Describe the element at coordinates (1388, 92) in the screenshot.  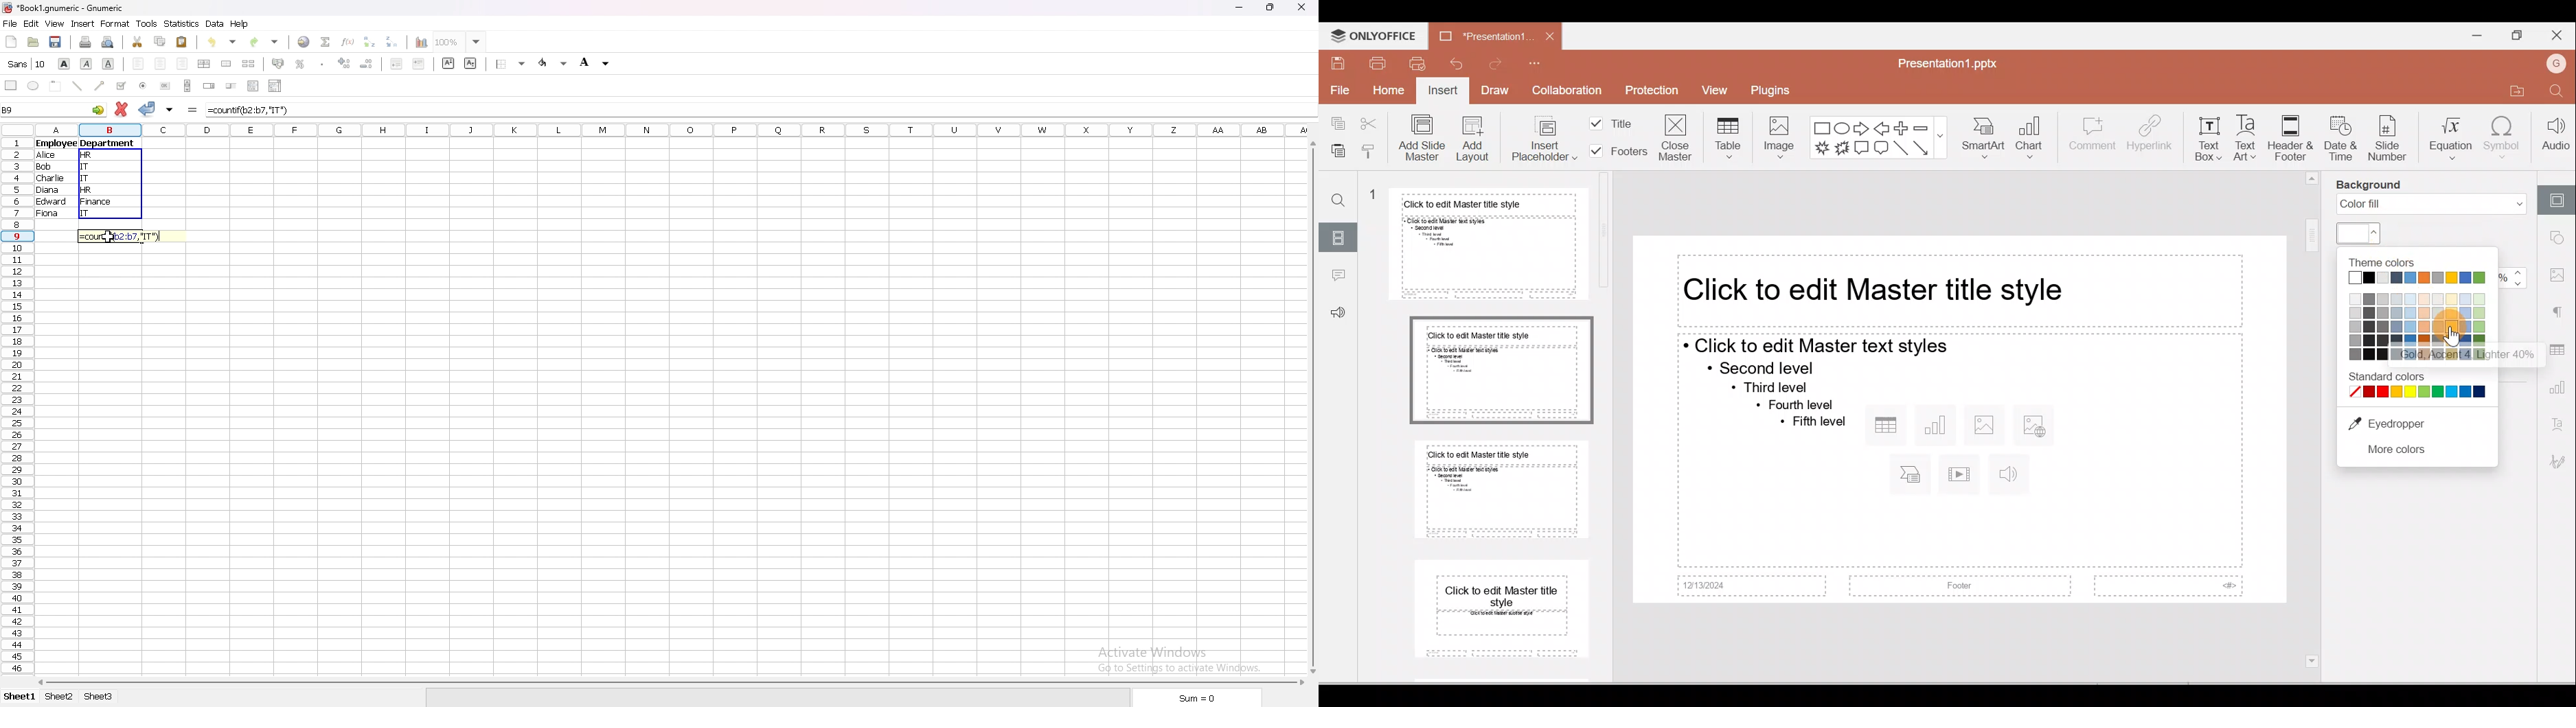
I see `Home` at that location.